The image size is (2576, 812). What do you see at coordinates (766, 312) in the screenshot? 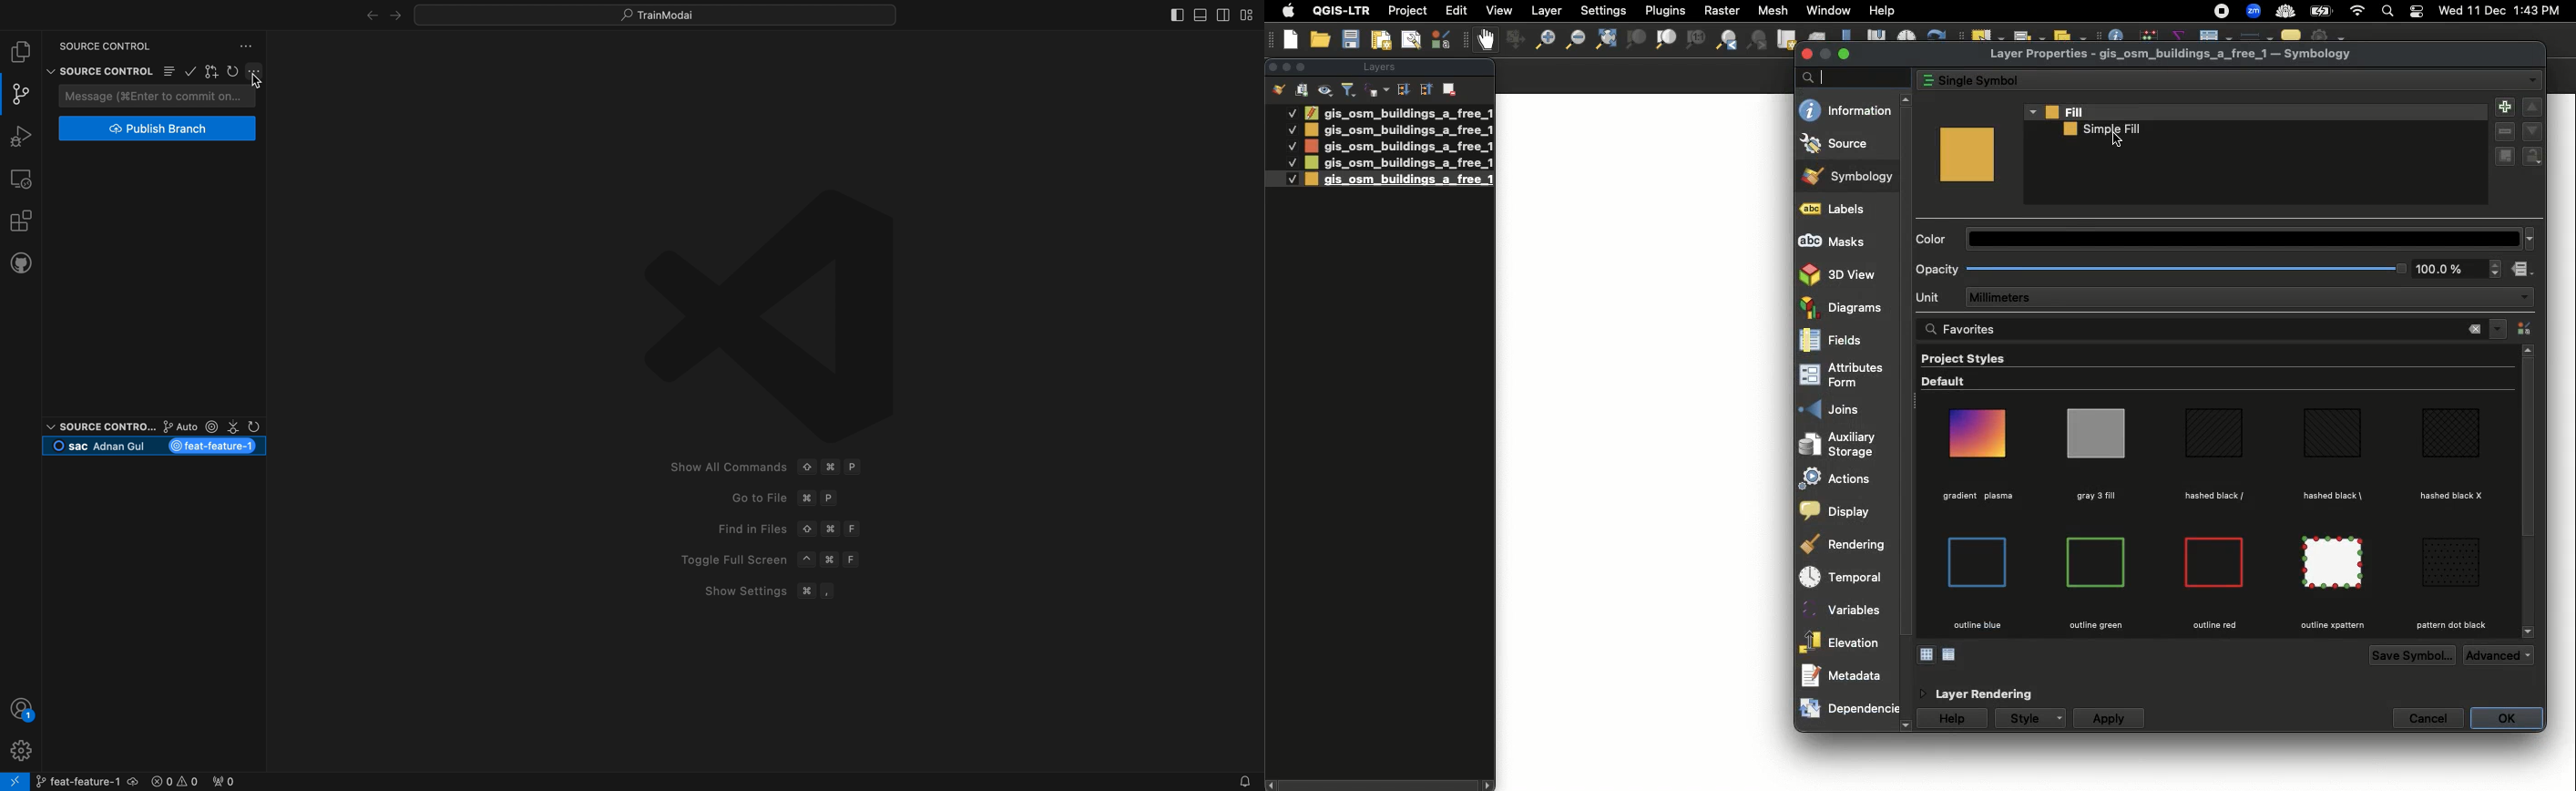
I see `VScode logo` at bounding box center [766, 312].